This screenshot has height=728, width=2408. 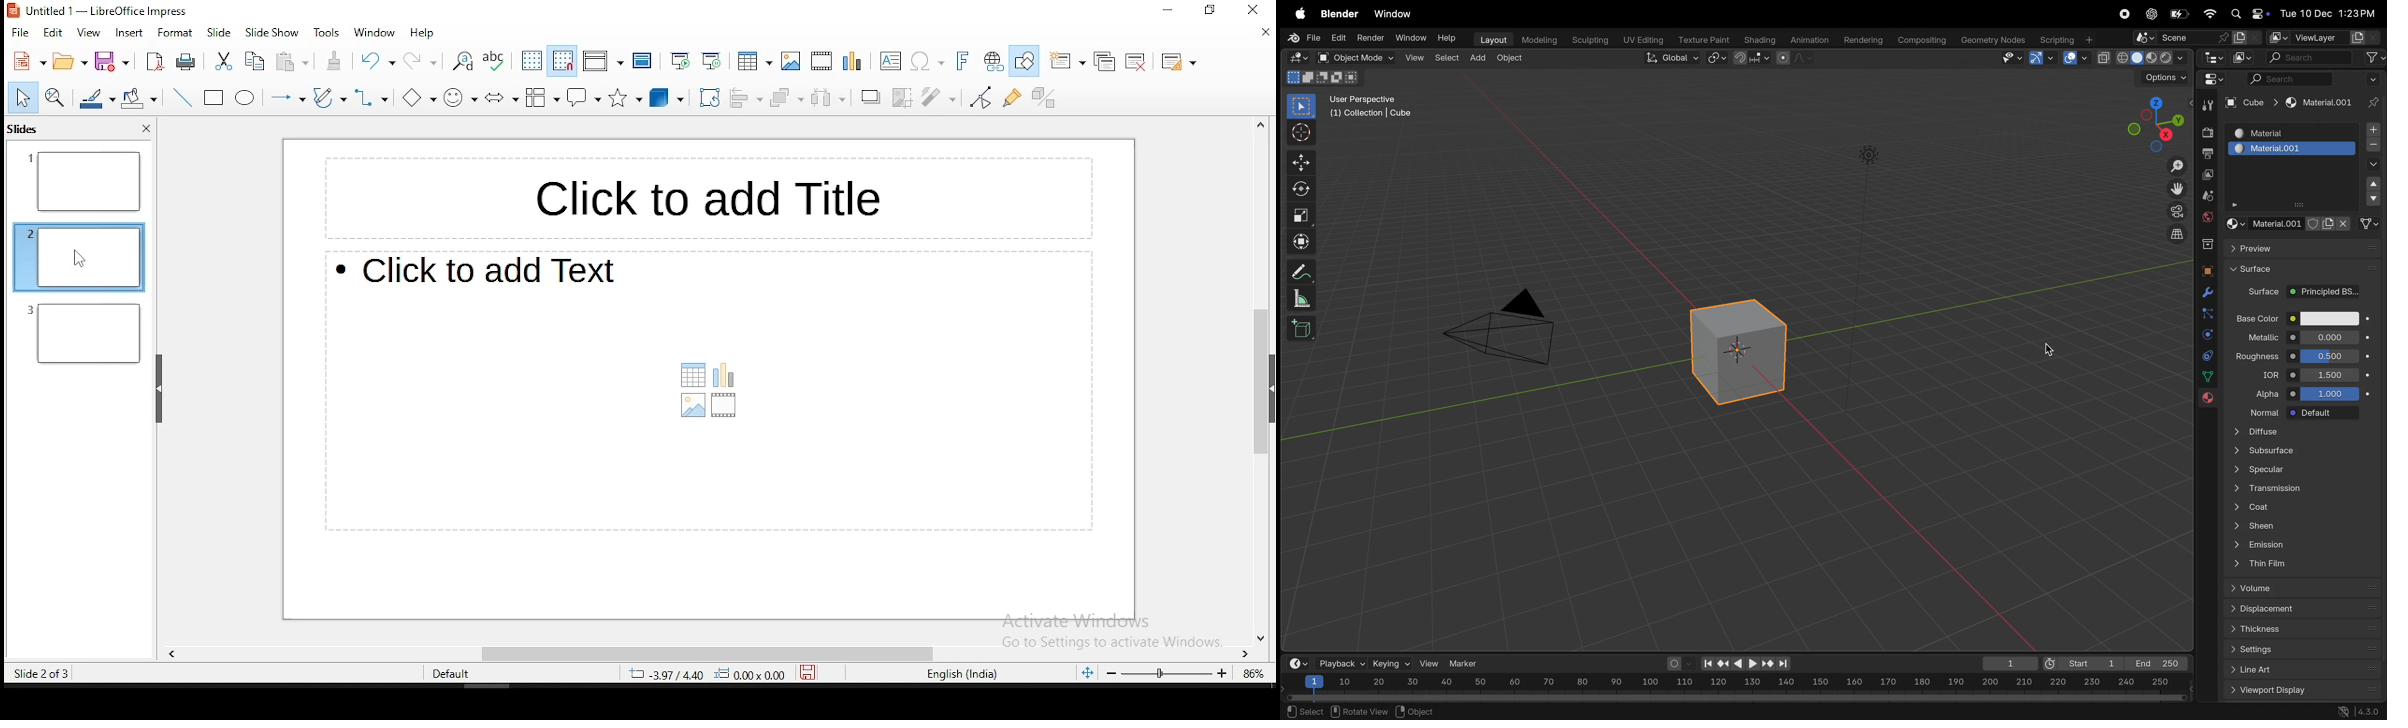 I want to click on symbol shapes, so click(x=460, y=97).